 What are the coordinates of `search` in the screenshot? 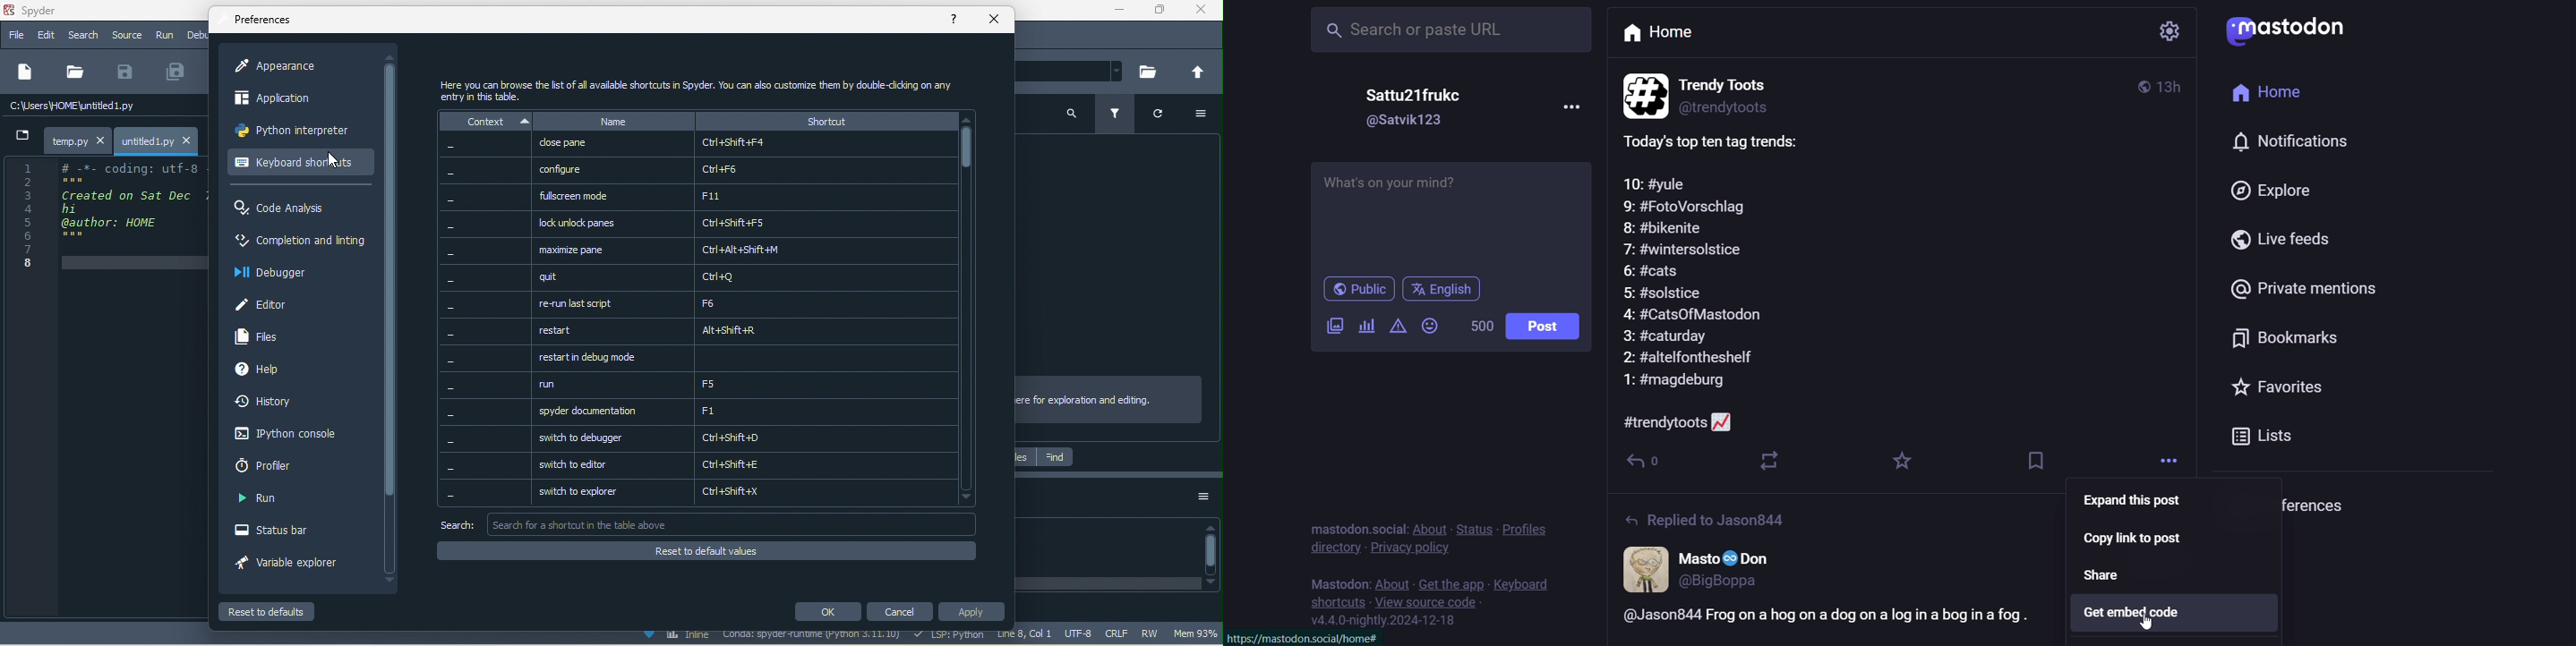 It's located at (1071, 118).